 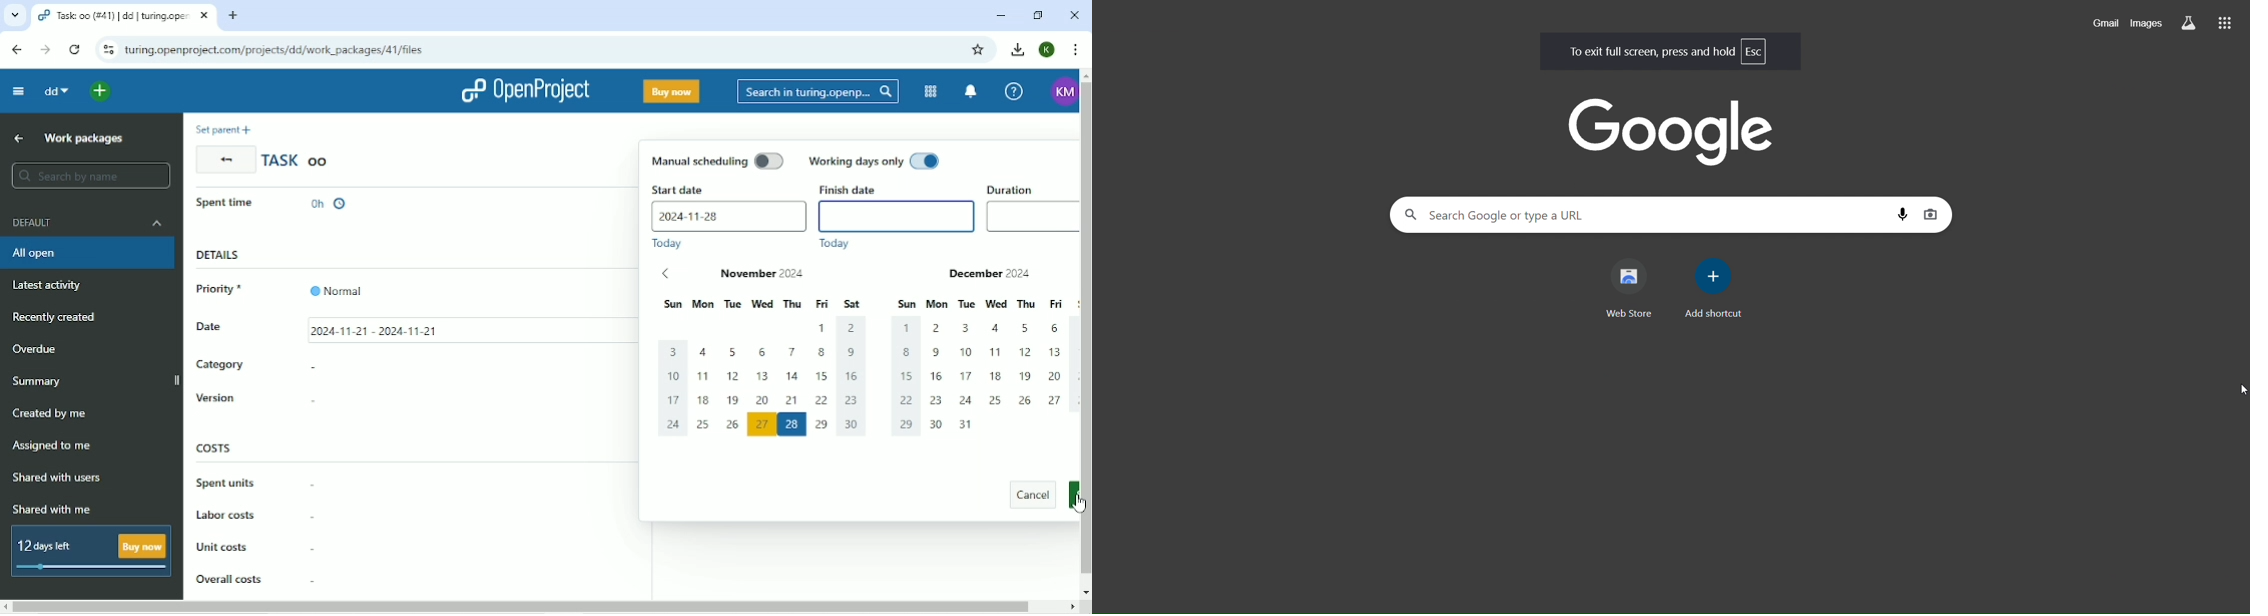 What do you see at coordinates (866, 190) in the screenshot?
I see `Finish date` at bounding box center [866, 190].